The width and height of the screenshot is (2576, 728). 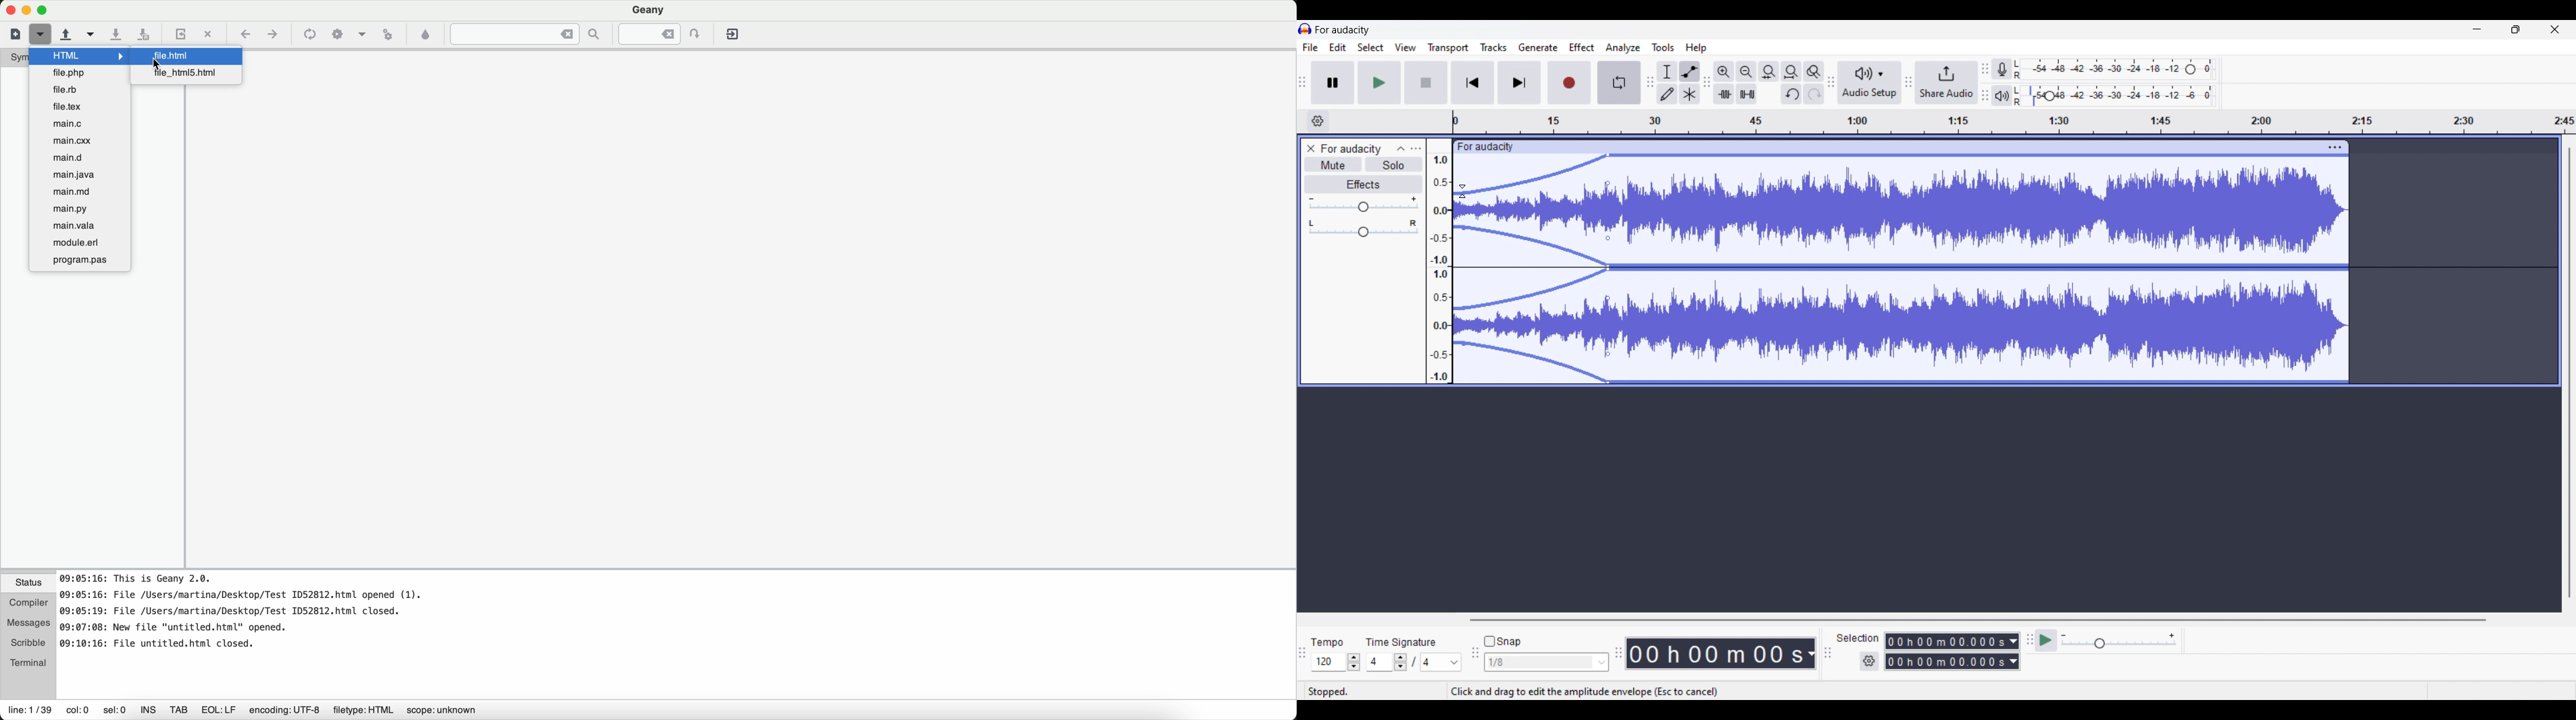 I want to click on Effect, so click(x=1582, y=47).